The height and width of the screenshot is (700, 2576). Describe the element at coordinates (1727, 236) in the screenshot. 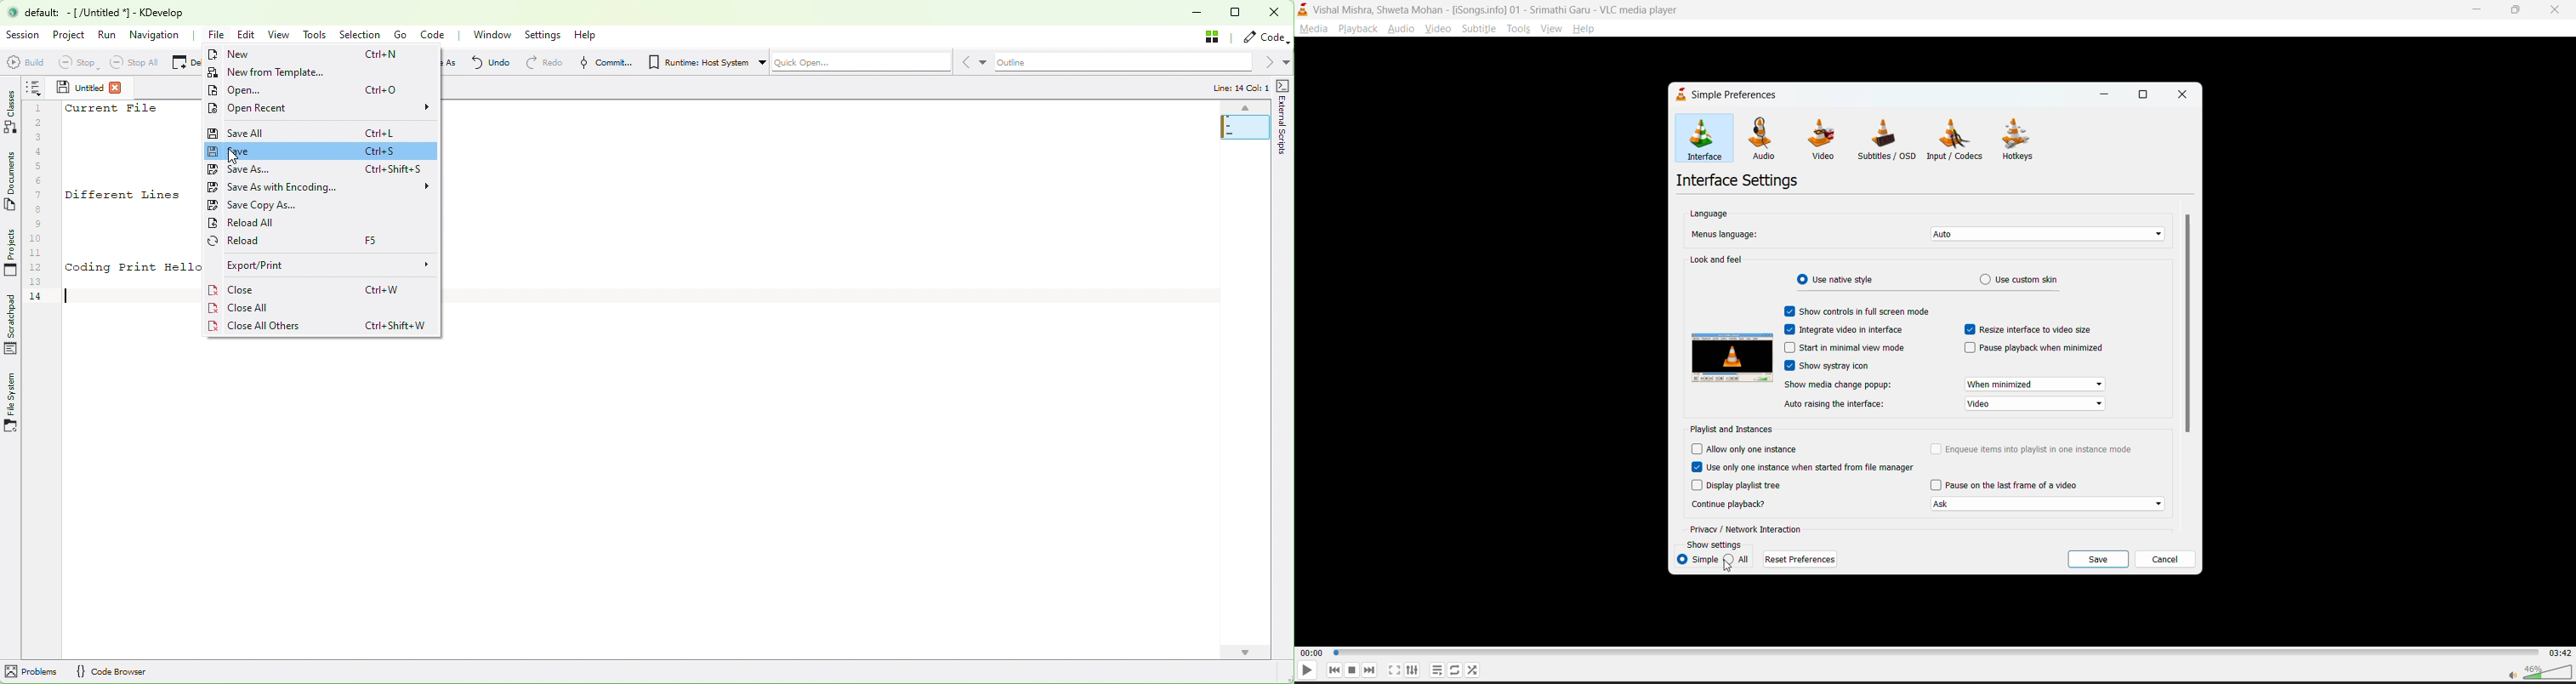

I see `menus language` at that location.